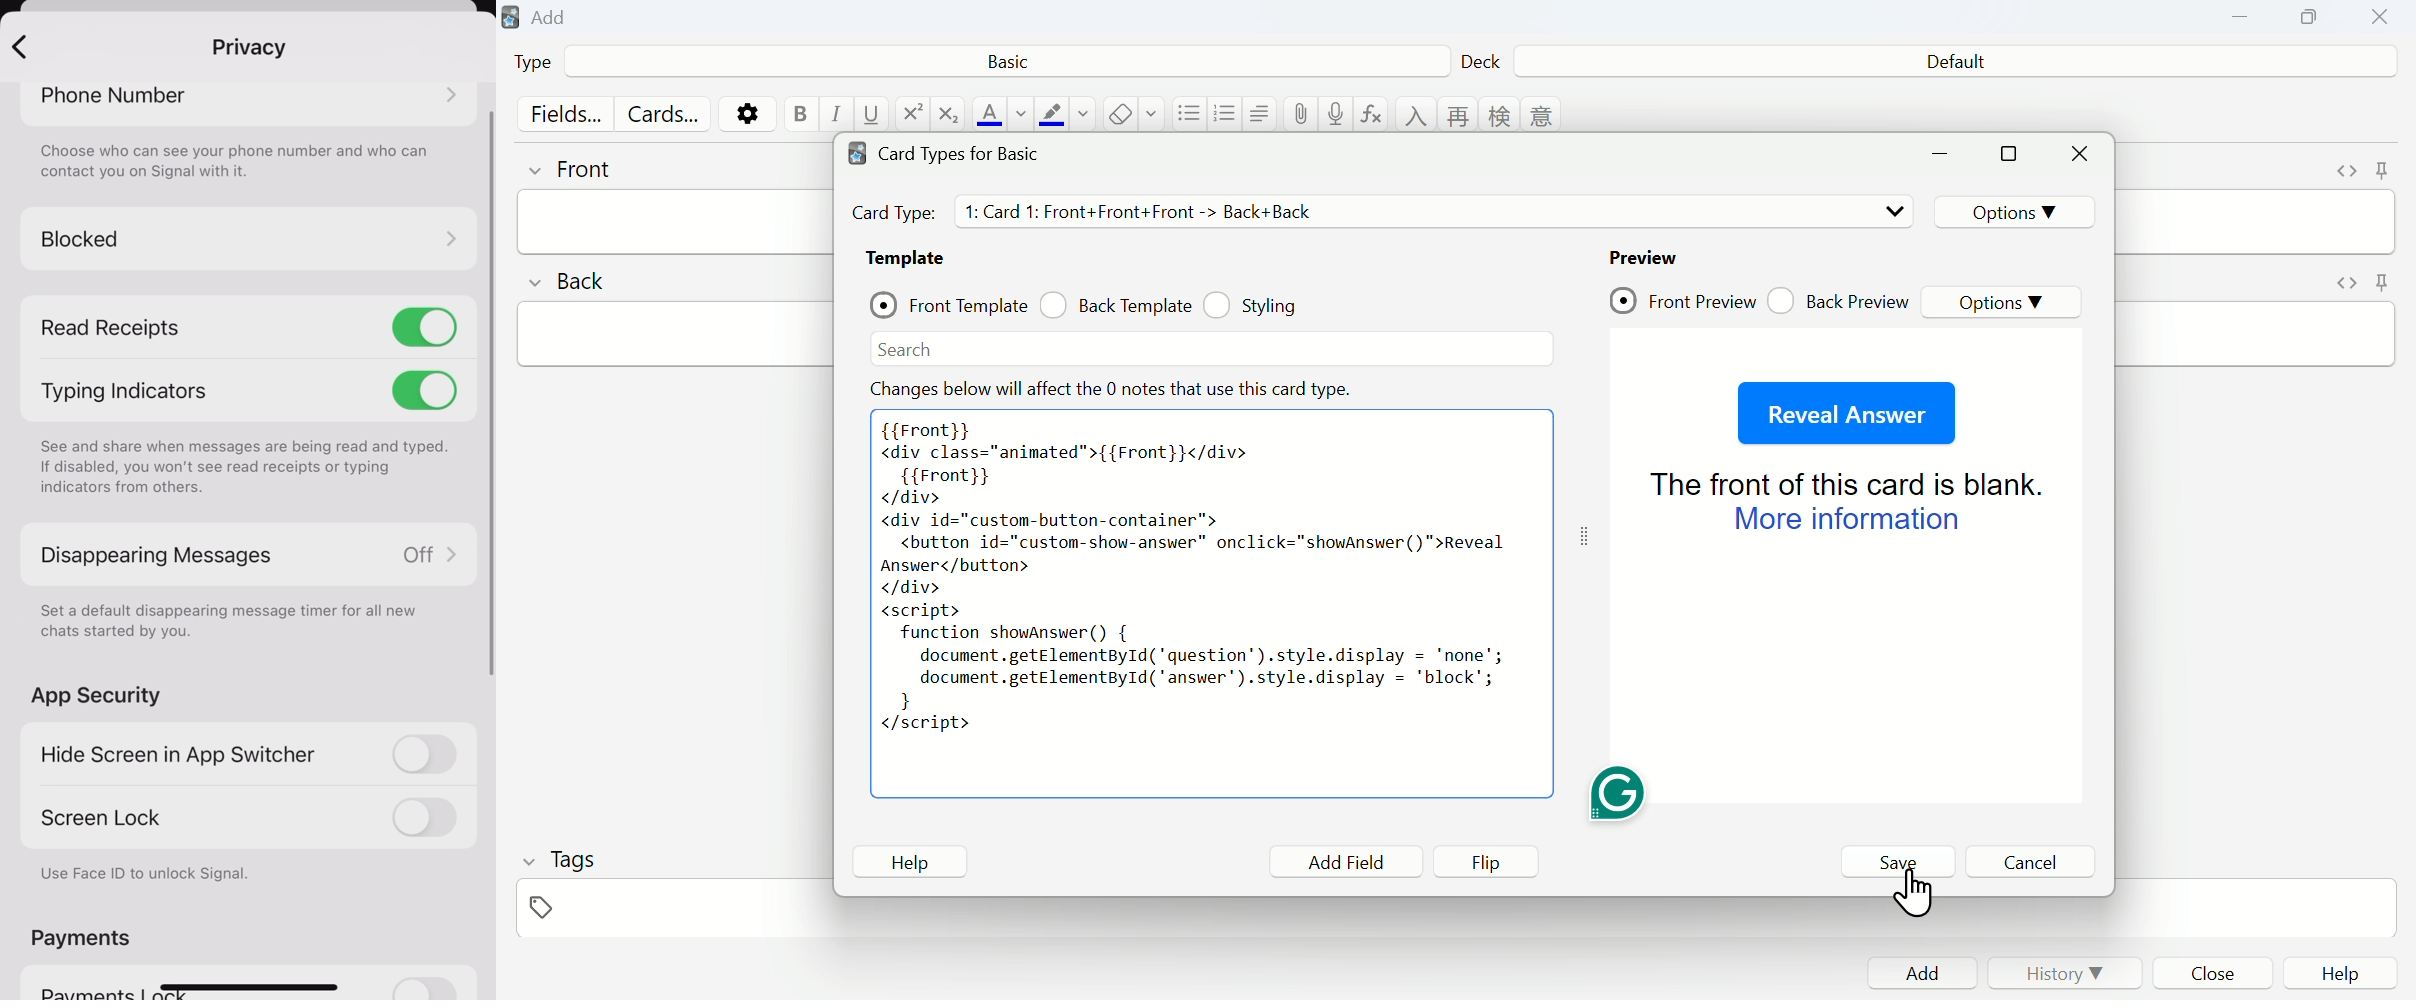 This screenshot has width=2436, height=1008. I want to click on language, so click(1414, 114).